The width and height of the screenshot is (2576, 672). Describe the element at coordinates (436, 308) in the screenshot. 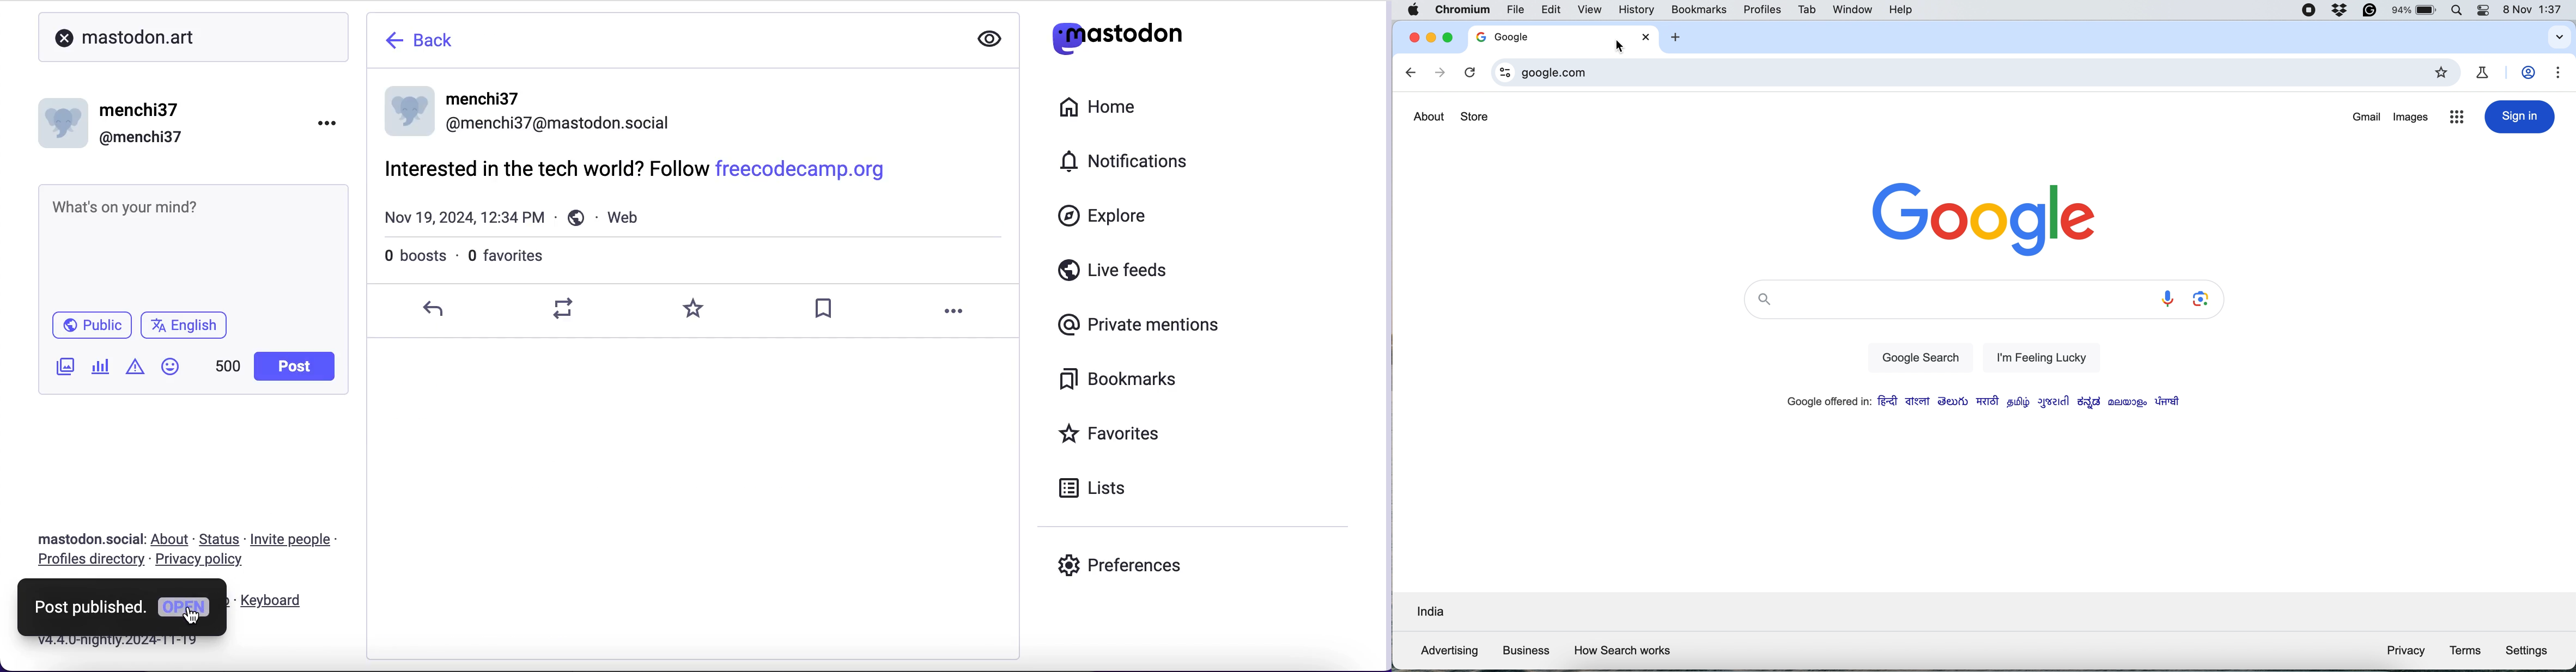

I see `reply` at that location.